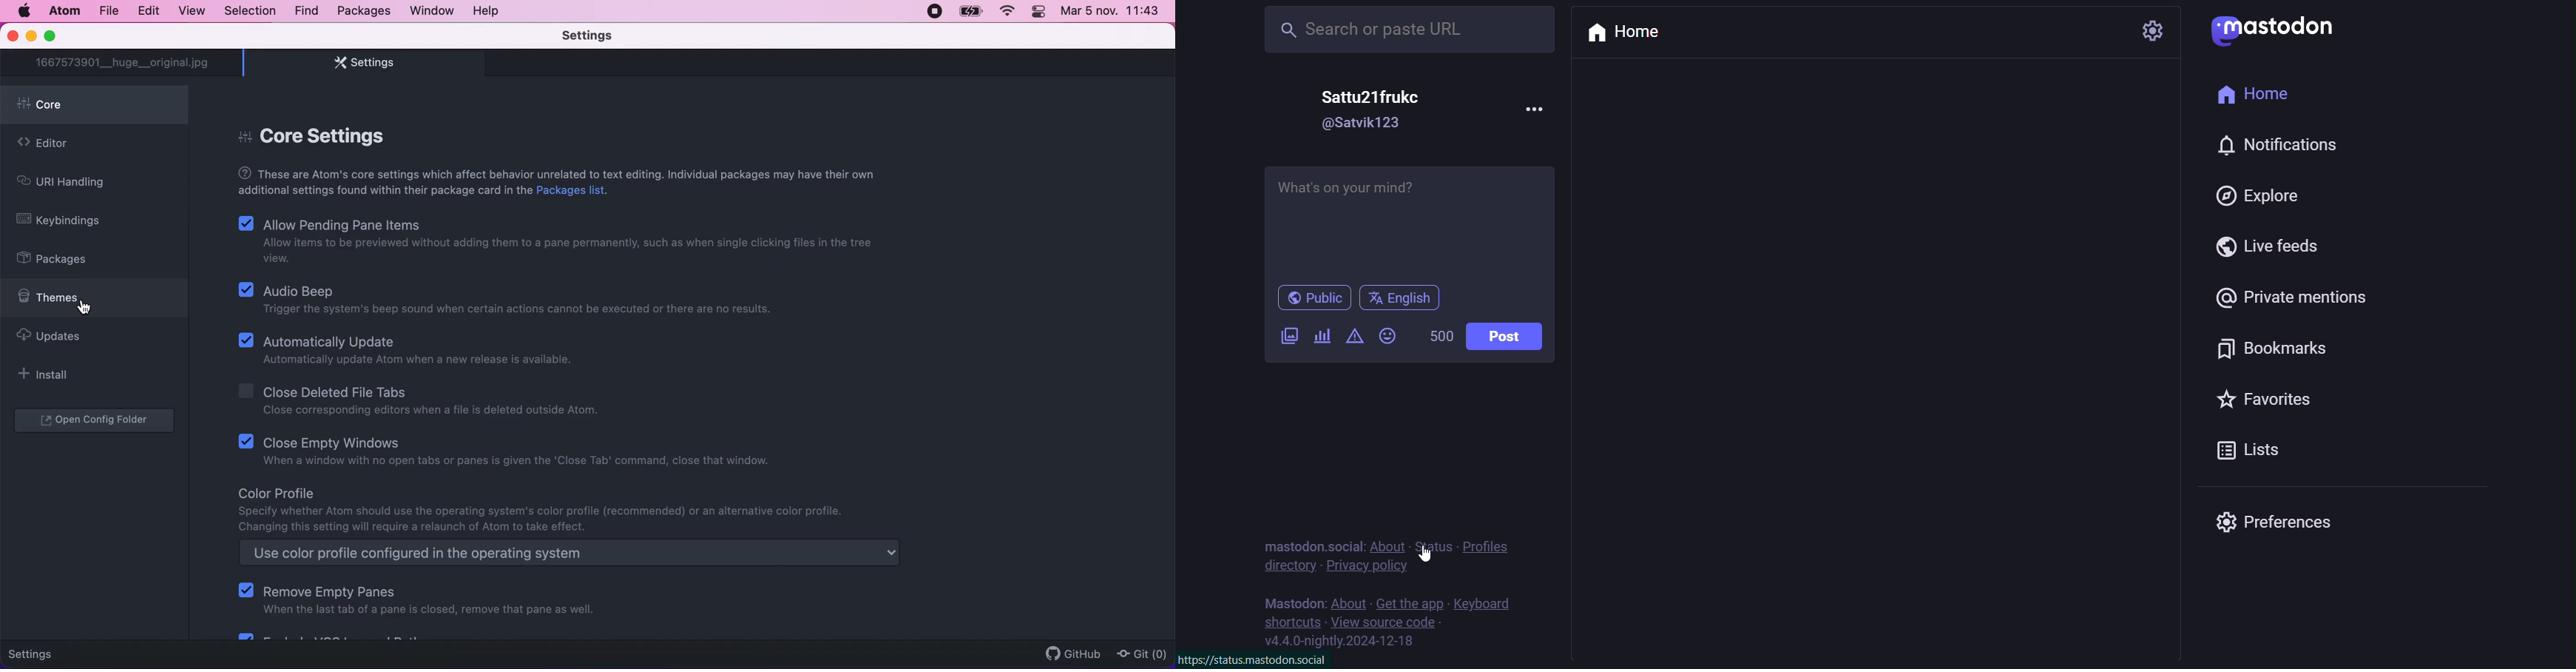 Image resolution: width=2576 pixels, height=672 pixels. I want to click on mastodon social, so click(1312, 544).